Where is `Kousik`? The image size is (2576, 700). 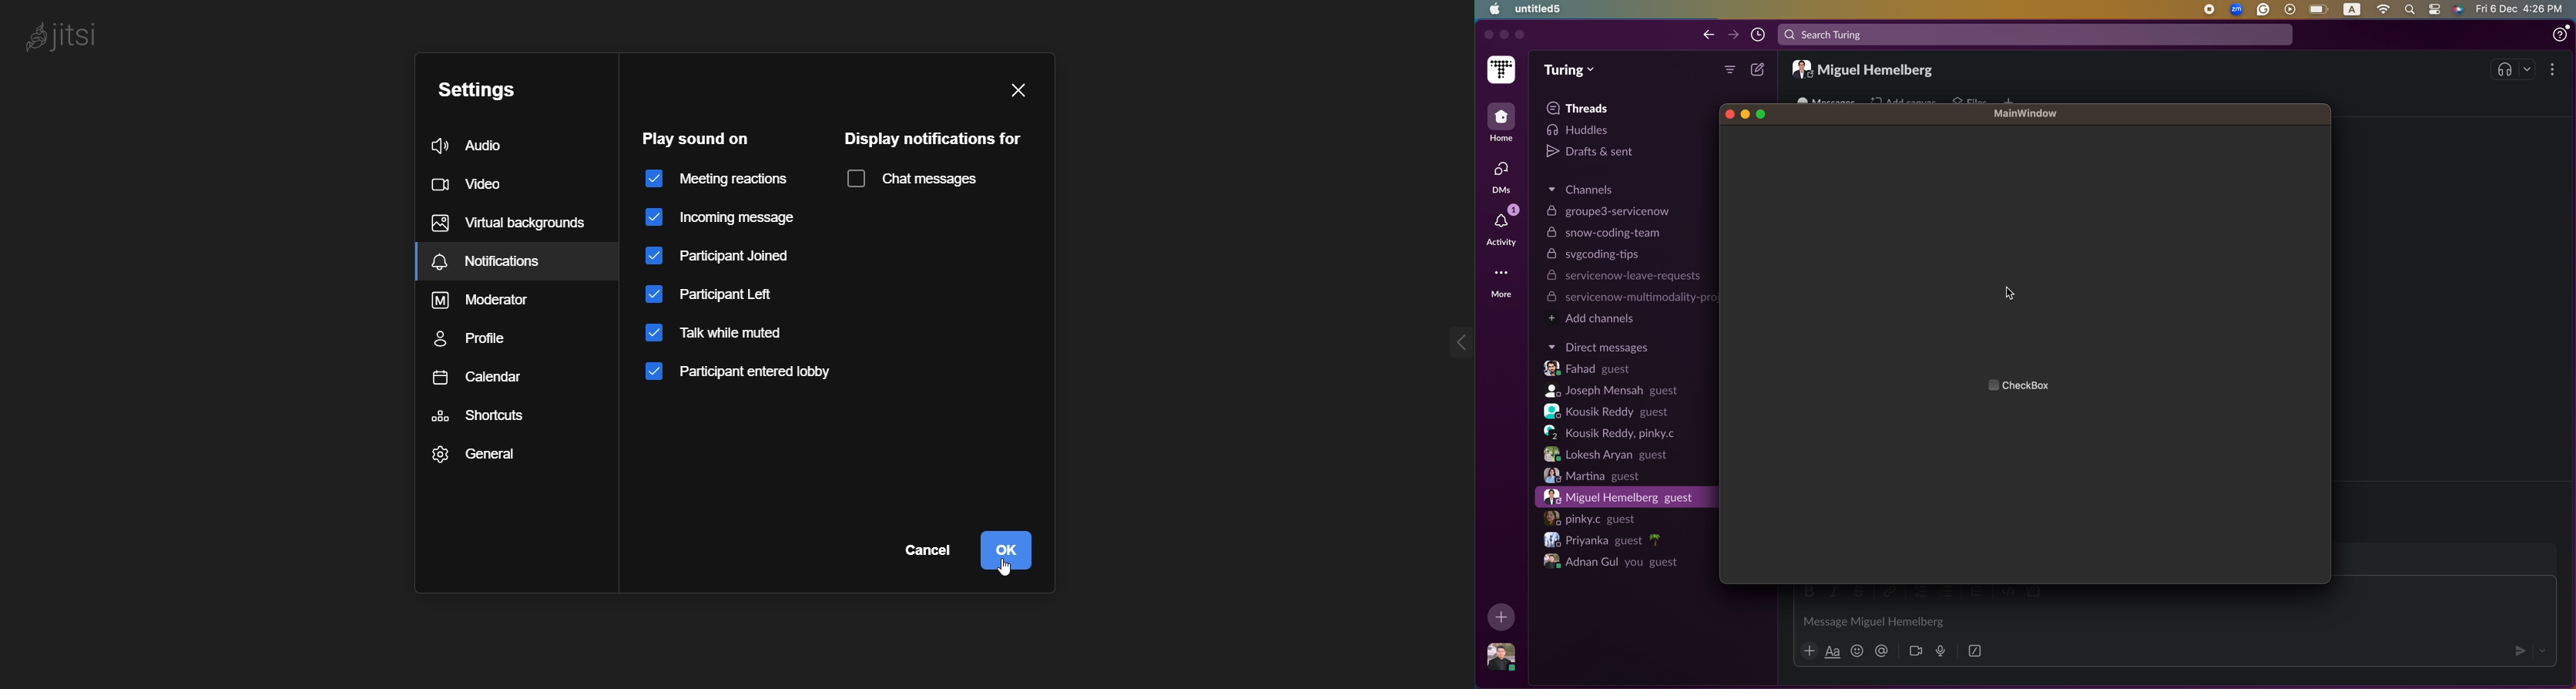
Kousik is located at coordinates (1611, 412).